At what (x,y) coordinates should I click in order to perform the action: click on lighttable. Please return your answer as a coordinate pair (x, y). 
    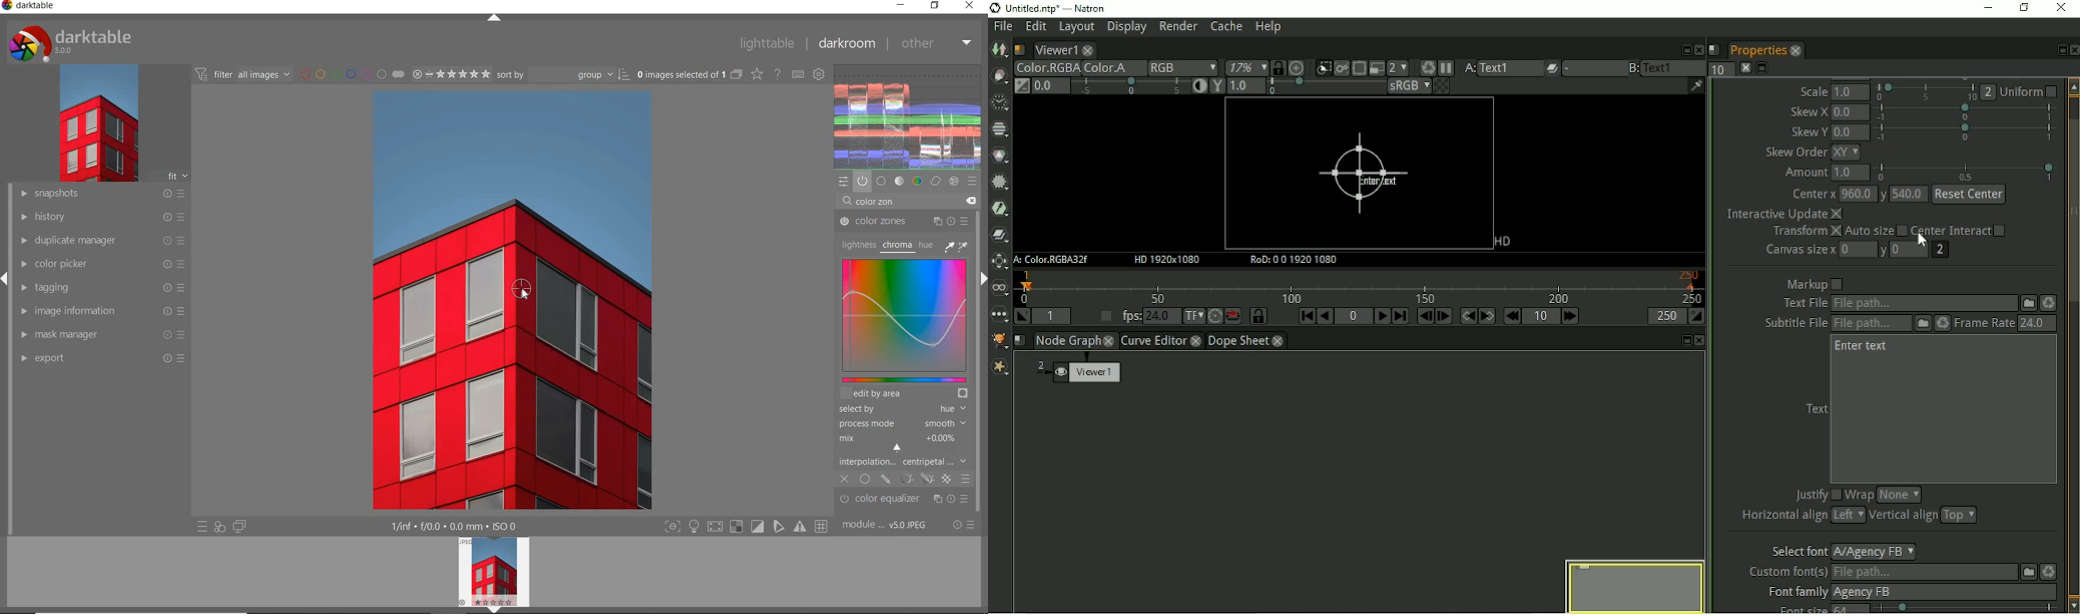
    Looking at the image, I should click on (766, 44).